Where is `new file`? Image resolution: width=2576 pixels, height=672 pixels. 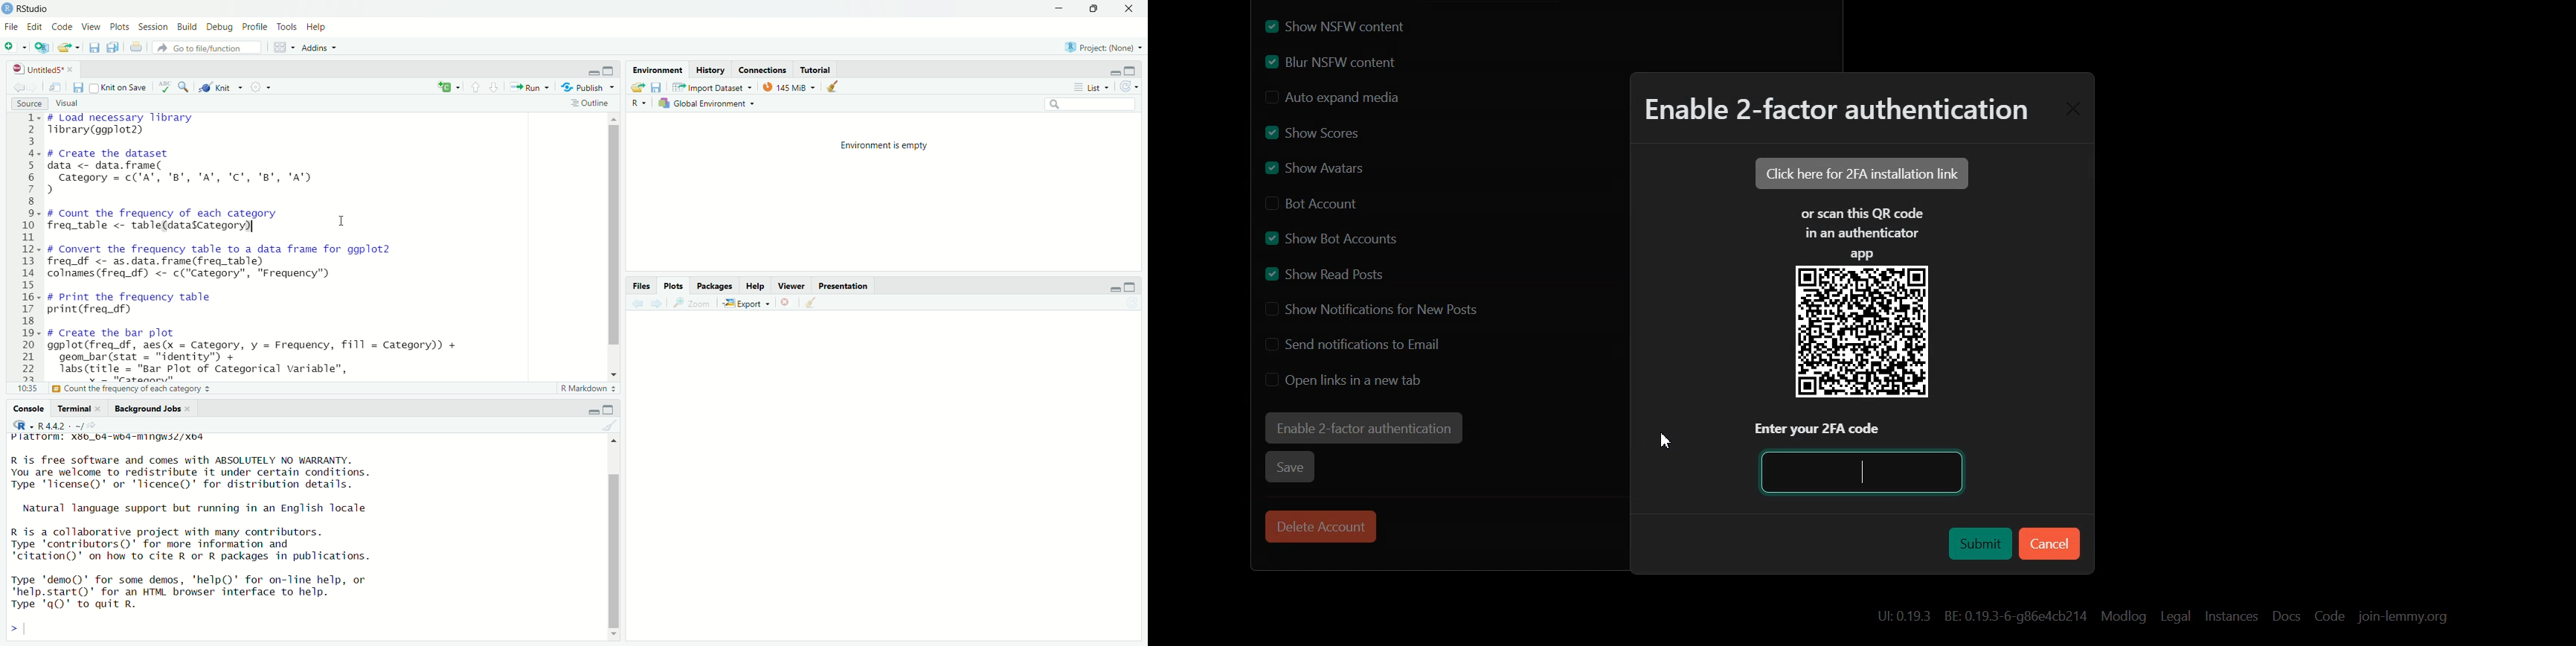 new file is located at coordinates (13, 48).